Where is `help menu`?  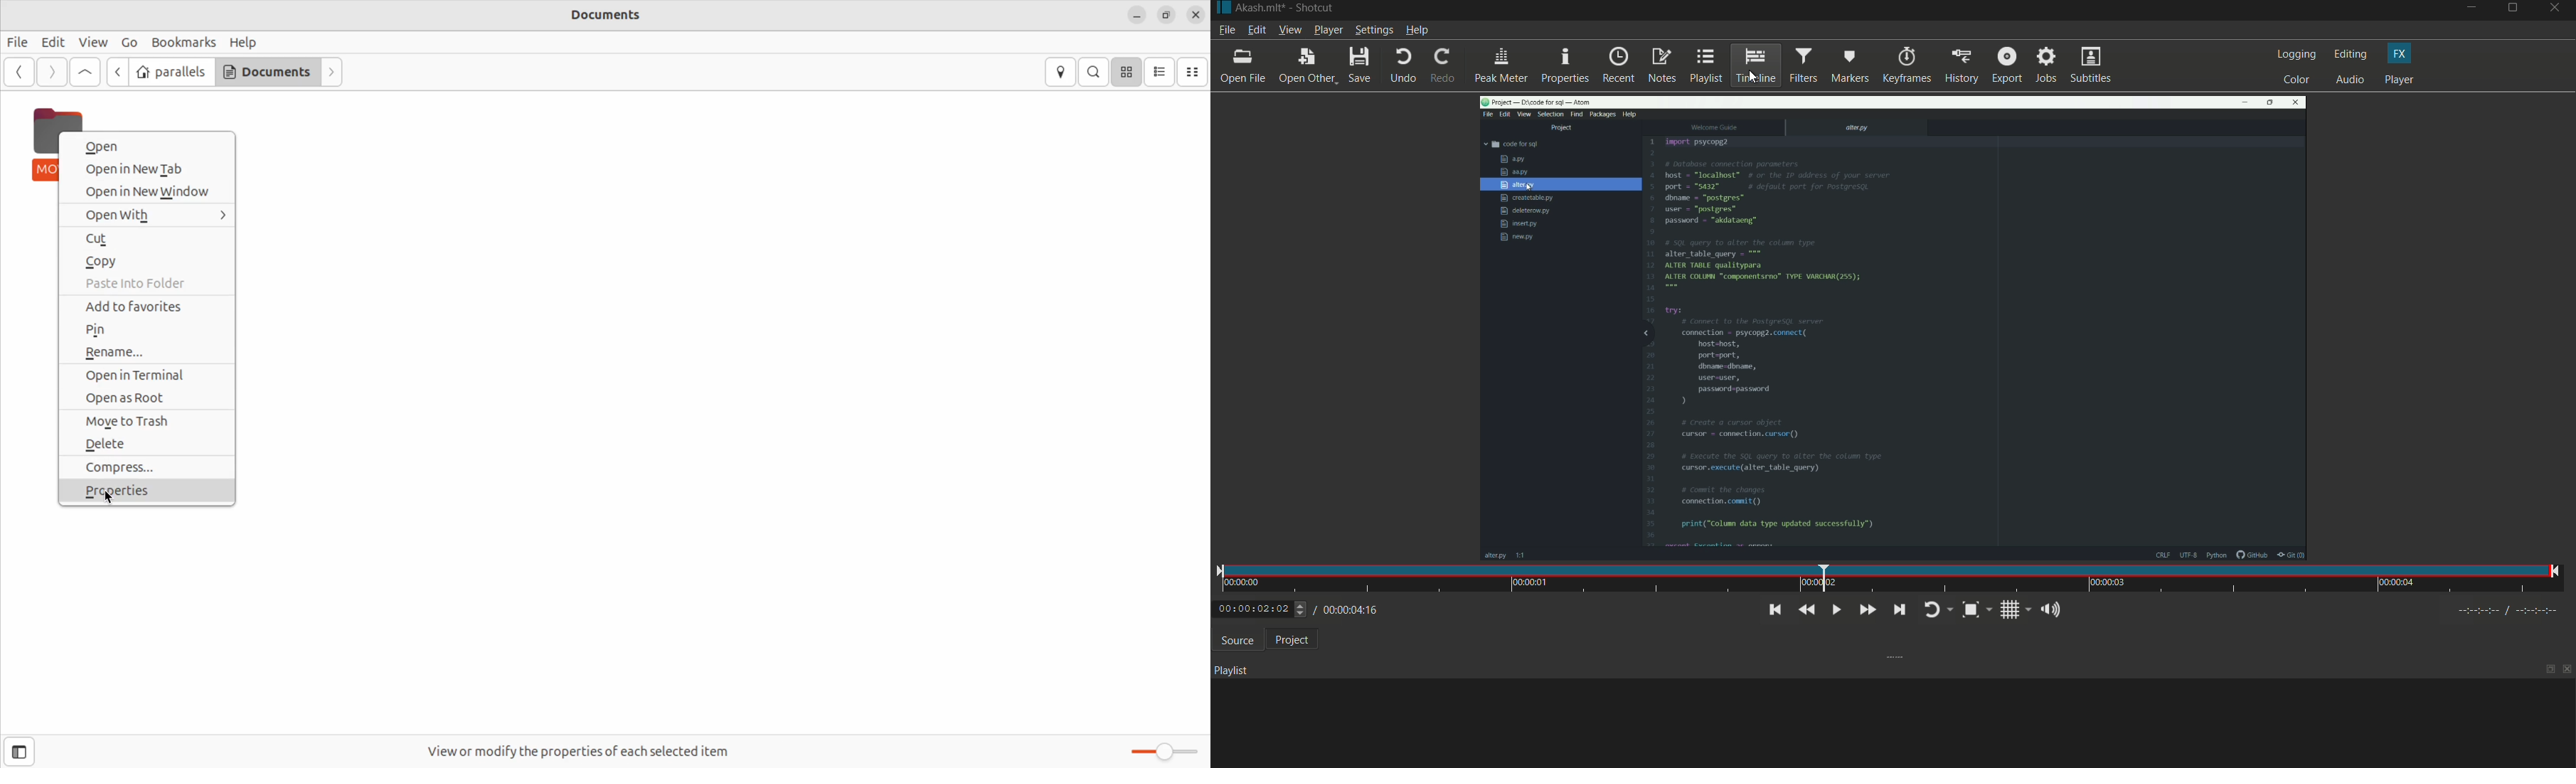
help menu is located at coordinates (1418, 30).